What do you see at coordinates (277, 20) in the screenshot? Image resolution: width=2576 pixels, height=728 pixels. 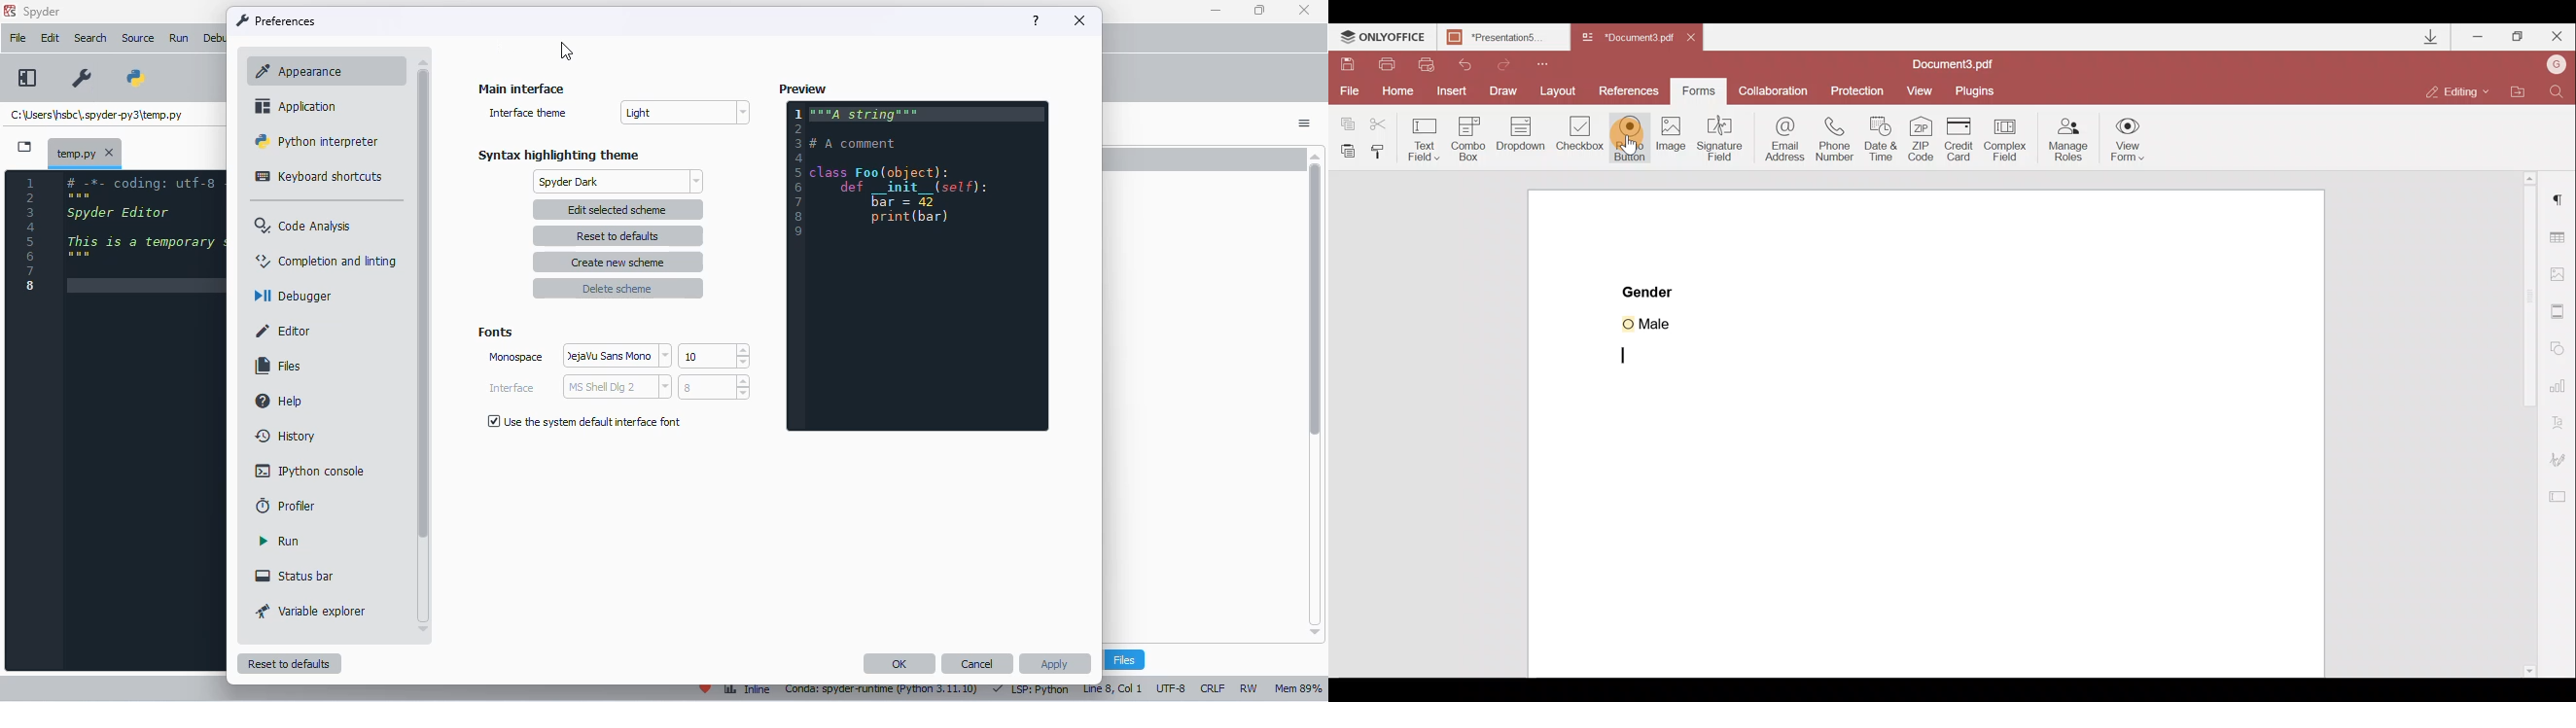 I see `preferences` at bounding box center [277, 20].